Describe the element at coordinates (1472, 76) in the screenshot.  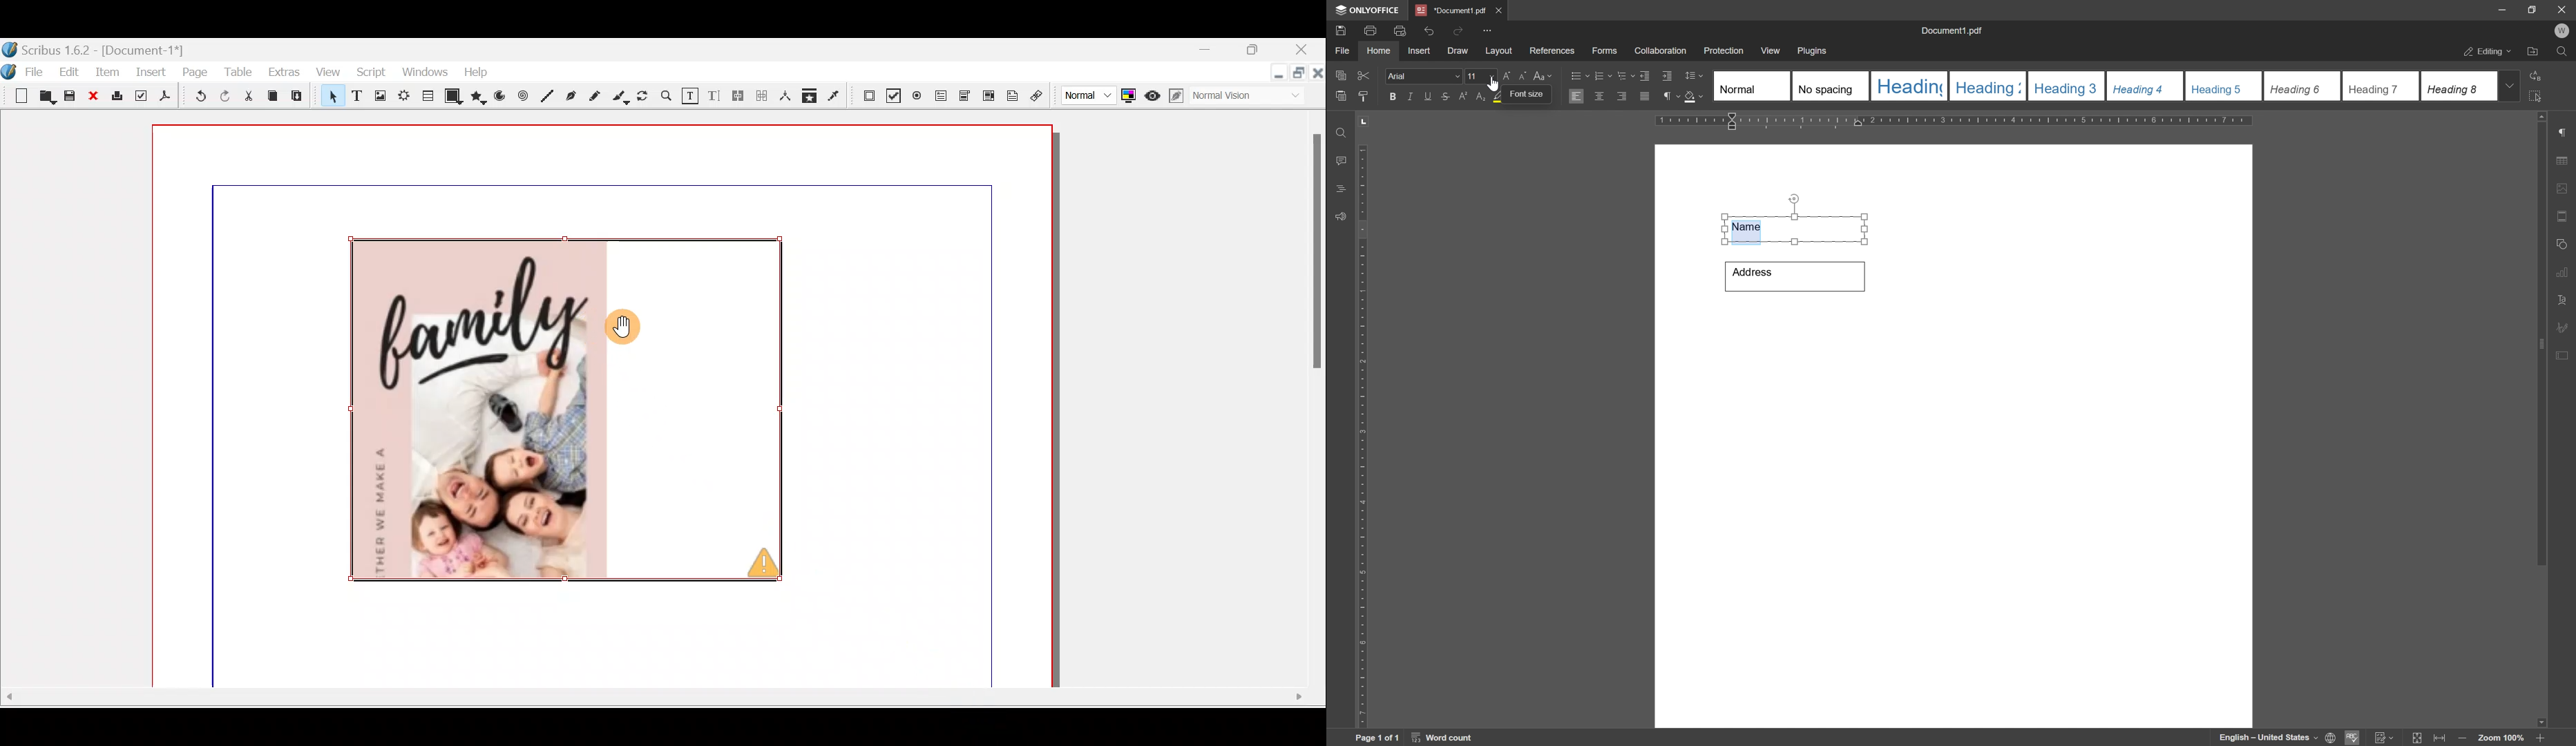
I see `font size` at that location.